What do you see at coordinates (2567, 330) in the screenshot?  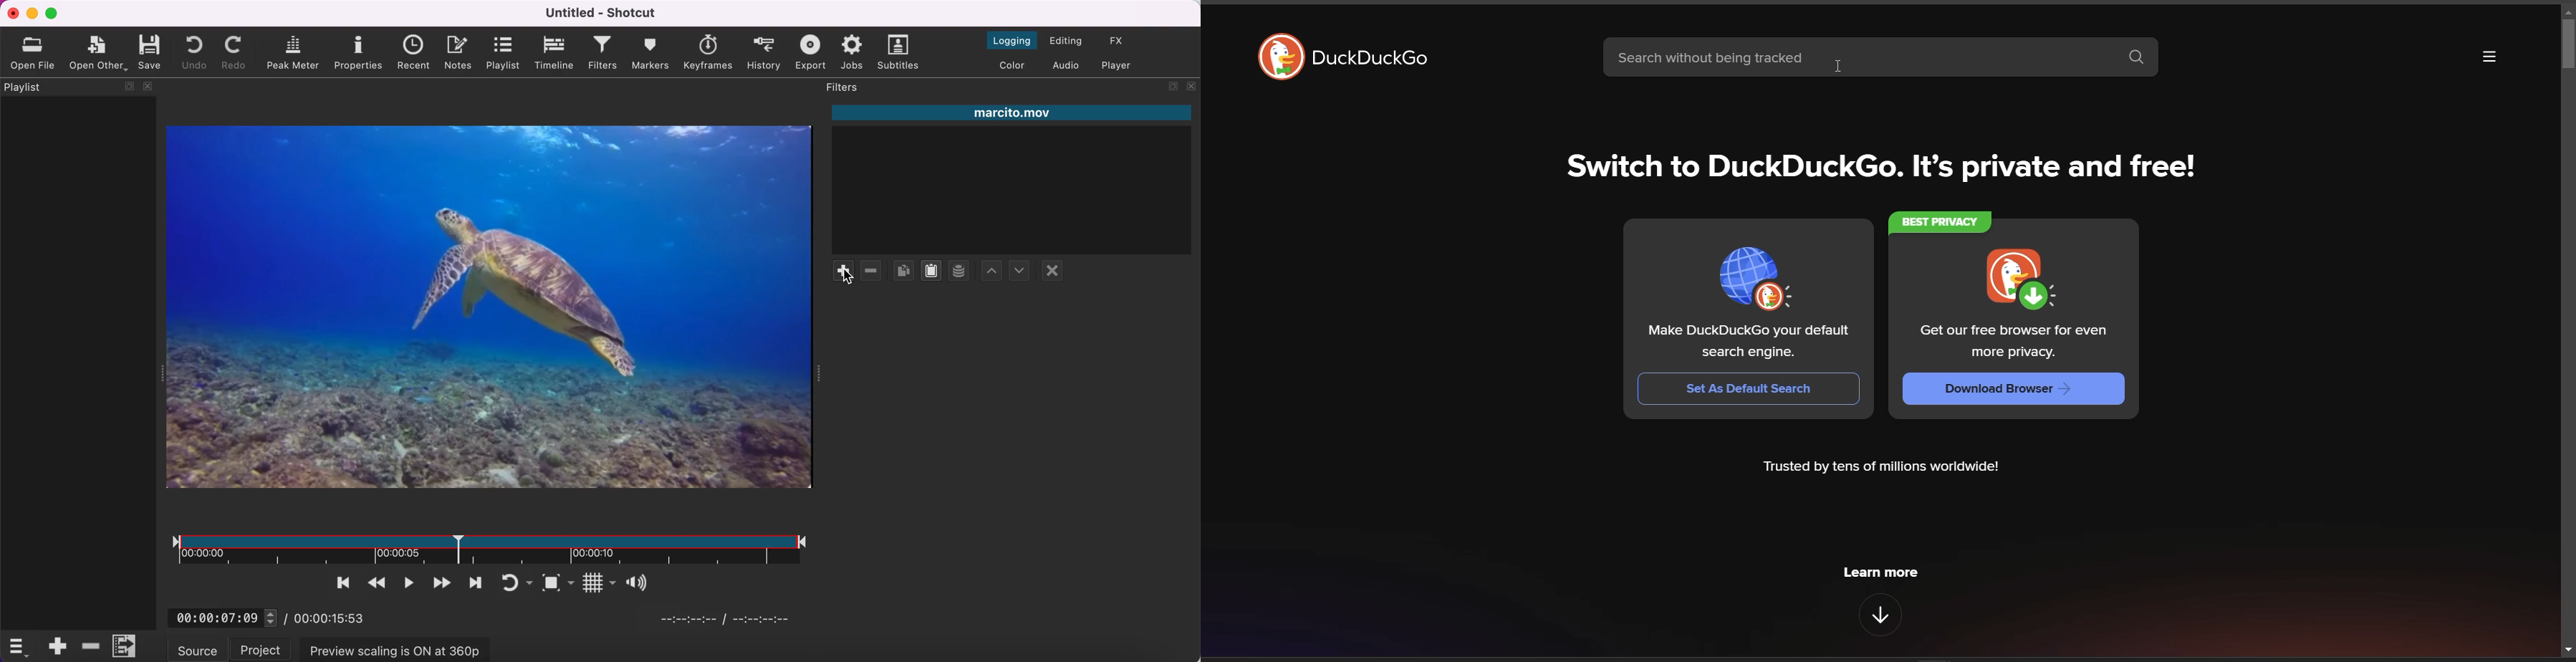 I see `vertical scroll bar` at bounding box center [2567, 330].